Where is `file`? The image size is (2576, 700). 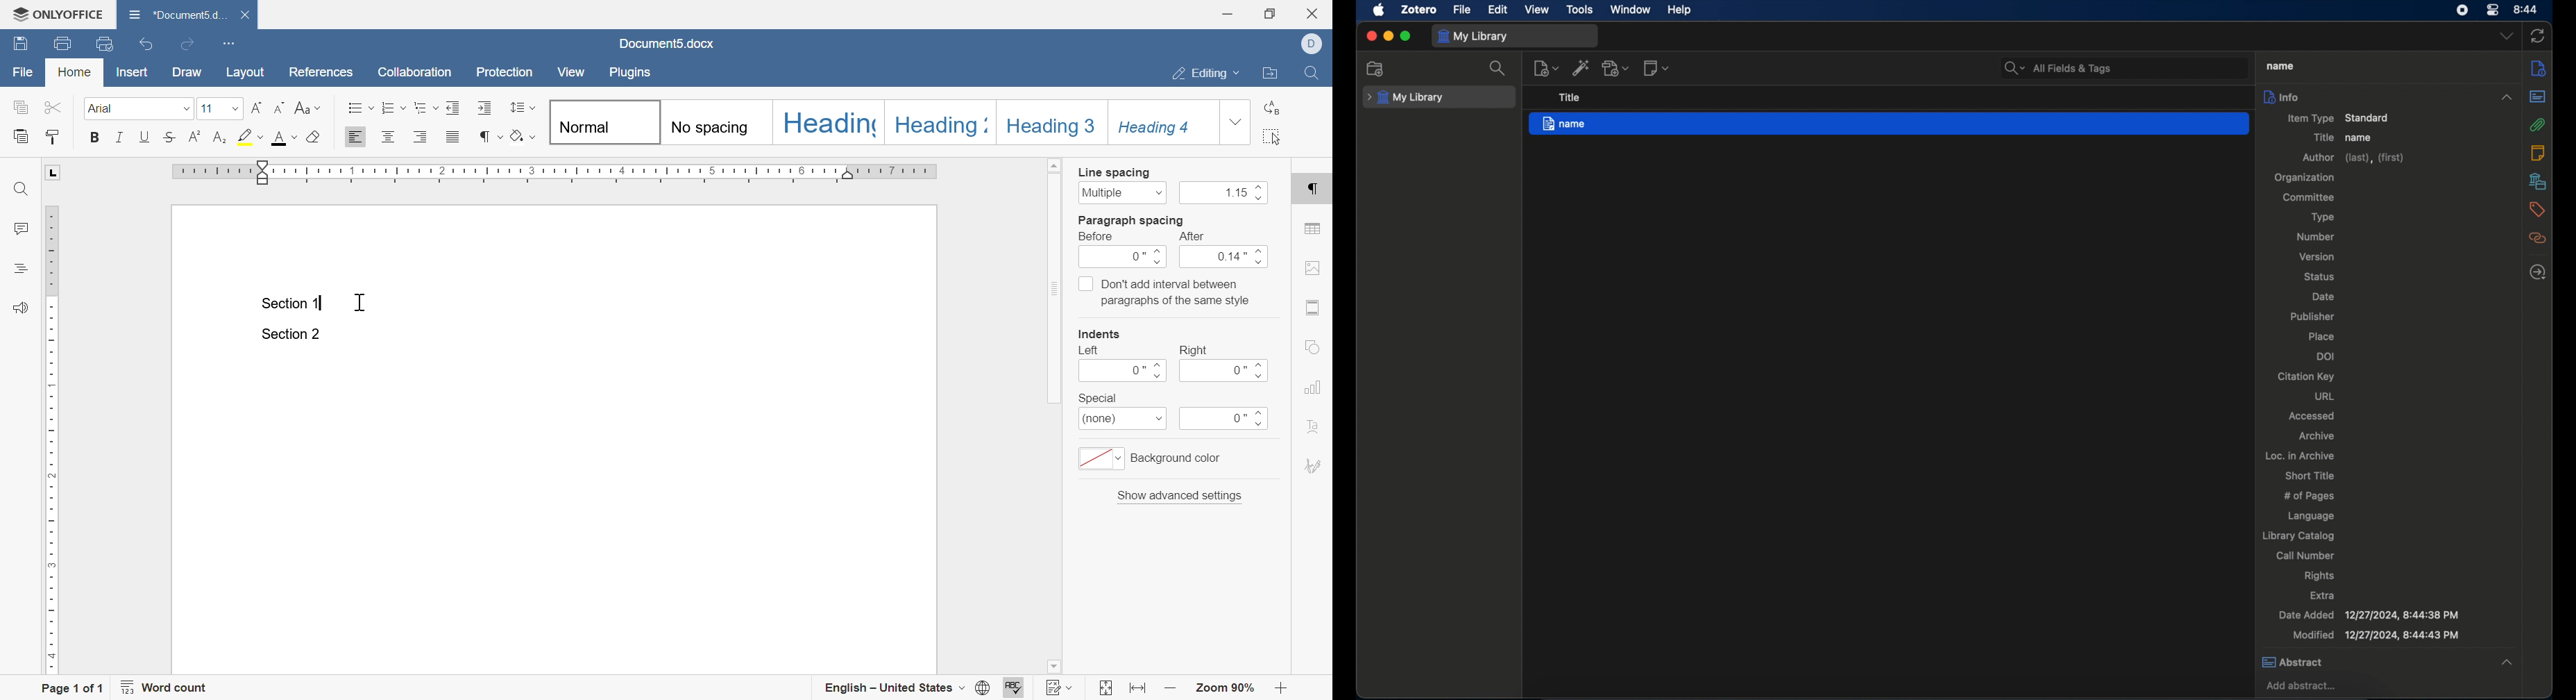 file is located at coordinates (24, 71).